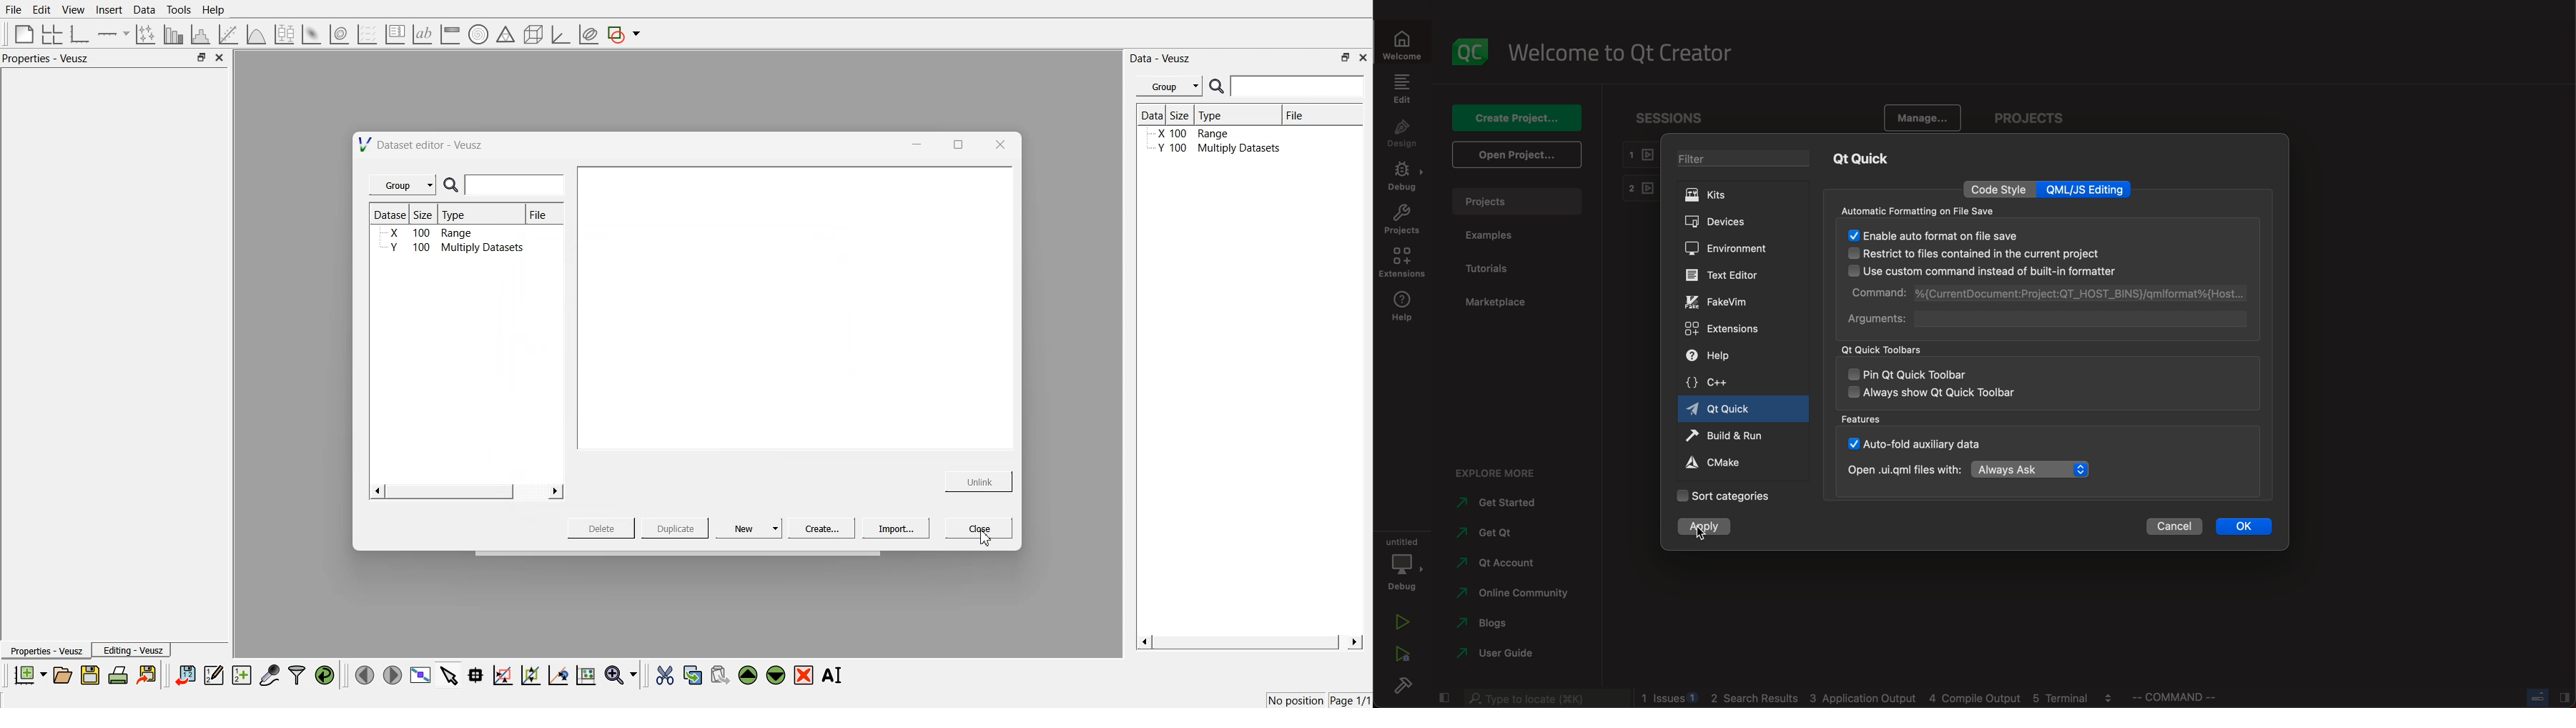  What do you see at coordinates (1161, 59) in the screenshot?
I see `Data - Veusz` at bounding box center [1161, 59].